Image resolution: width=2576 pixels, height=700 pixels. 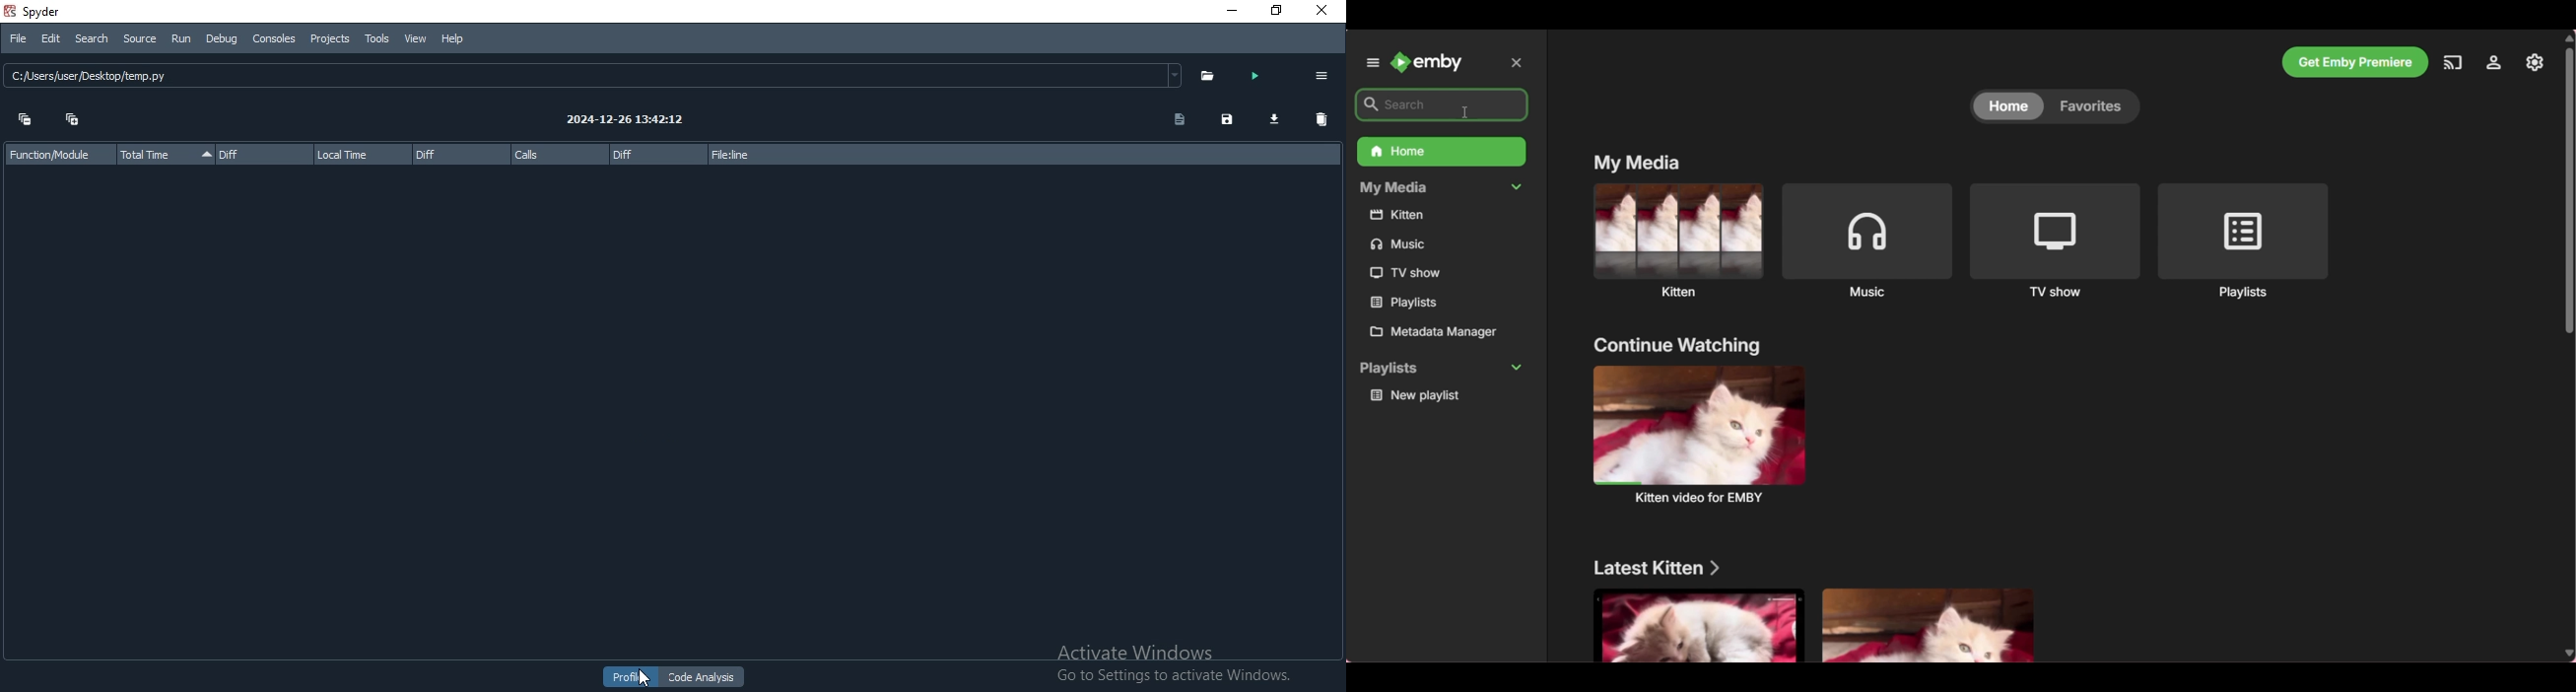 I want to click on Kitten , so click(x=1678, y=239).